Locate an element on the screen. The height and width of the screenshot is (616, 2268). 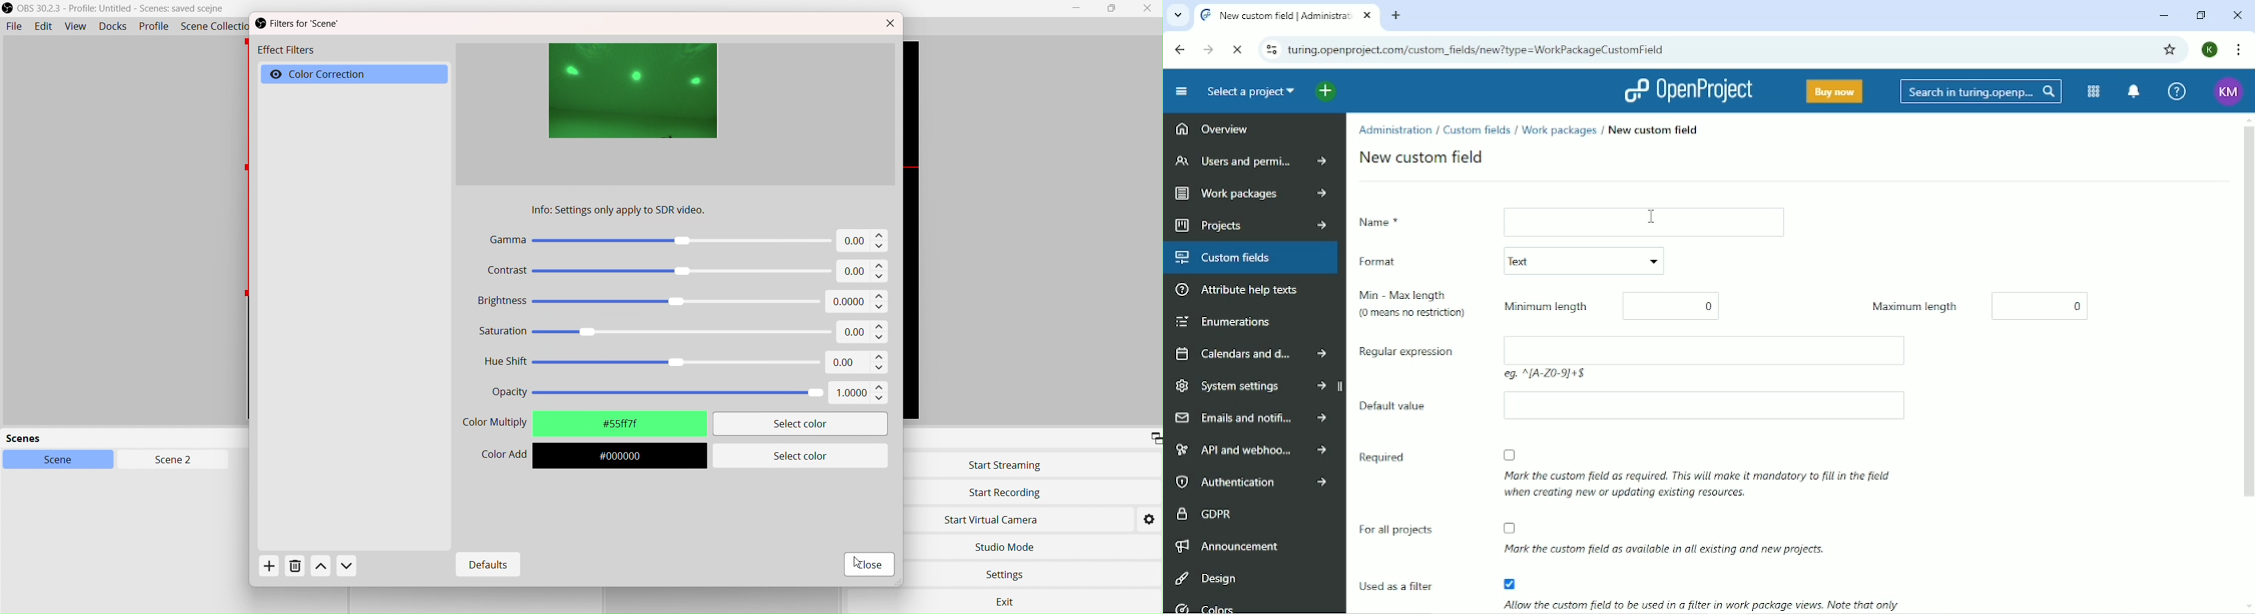
Info settings only apply to SDR video is located at coordinates (668, 209).